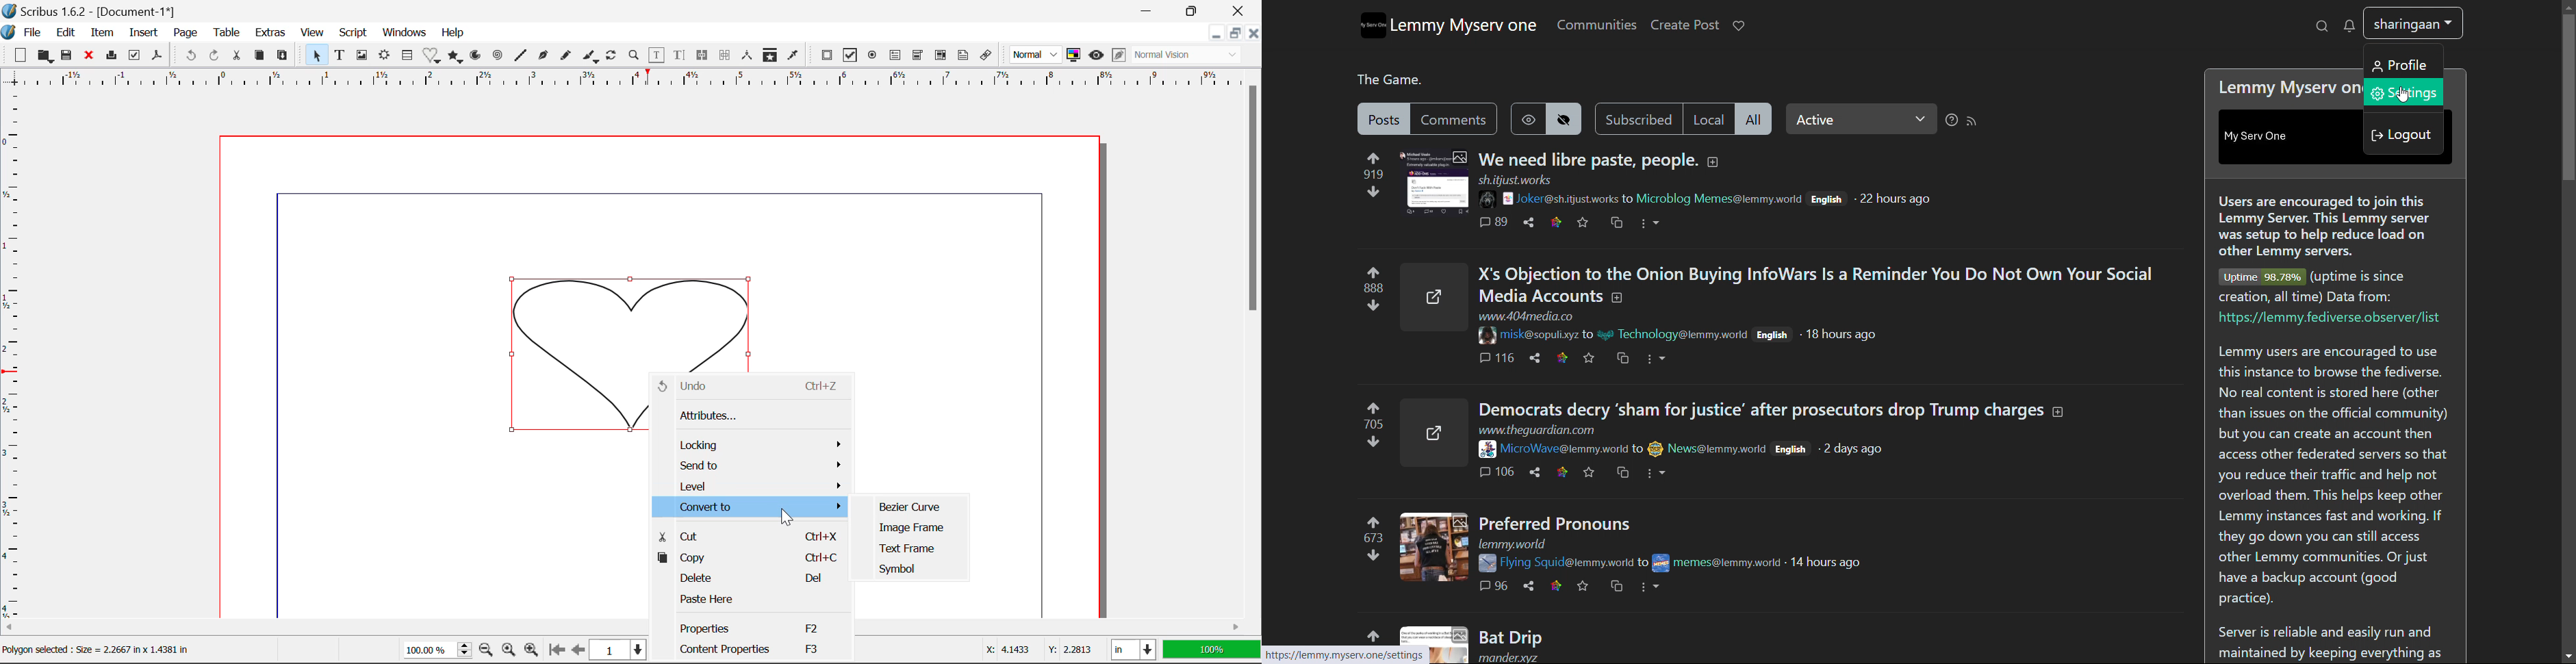 Image resolution: width=2576 pixels, height=672 pixels. What do you see at coordinates (749, 558) in the screenshot?
I see `Copy` at bounding box center [749, 558].